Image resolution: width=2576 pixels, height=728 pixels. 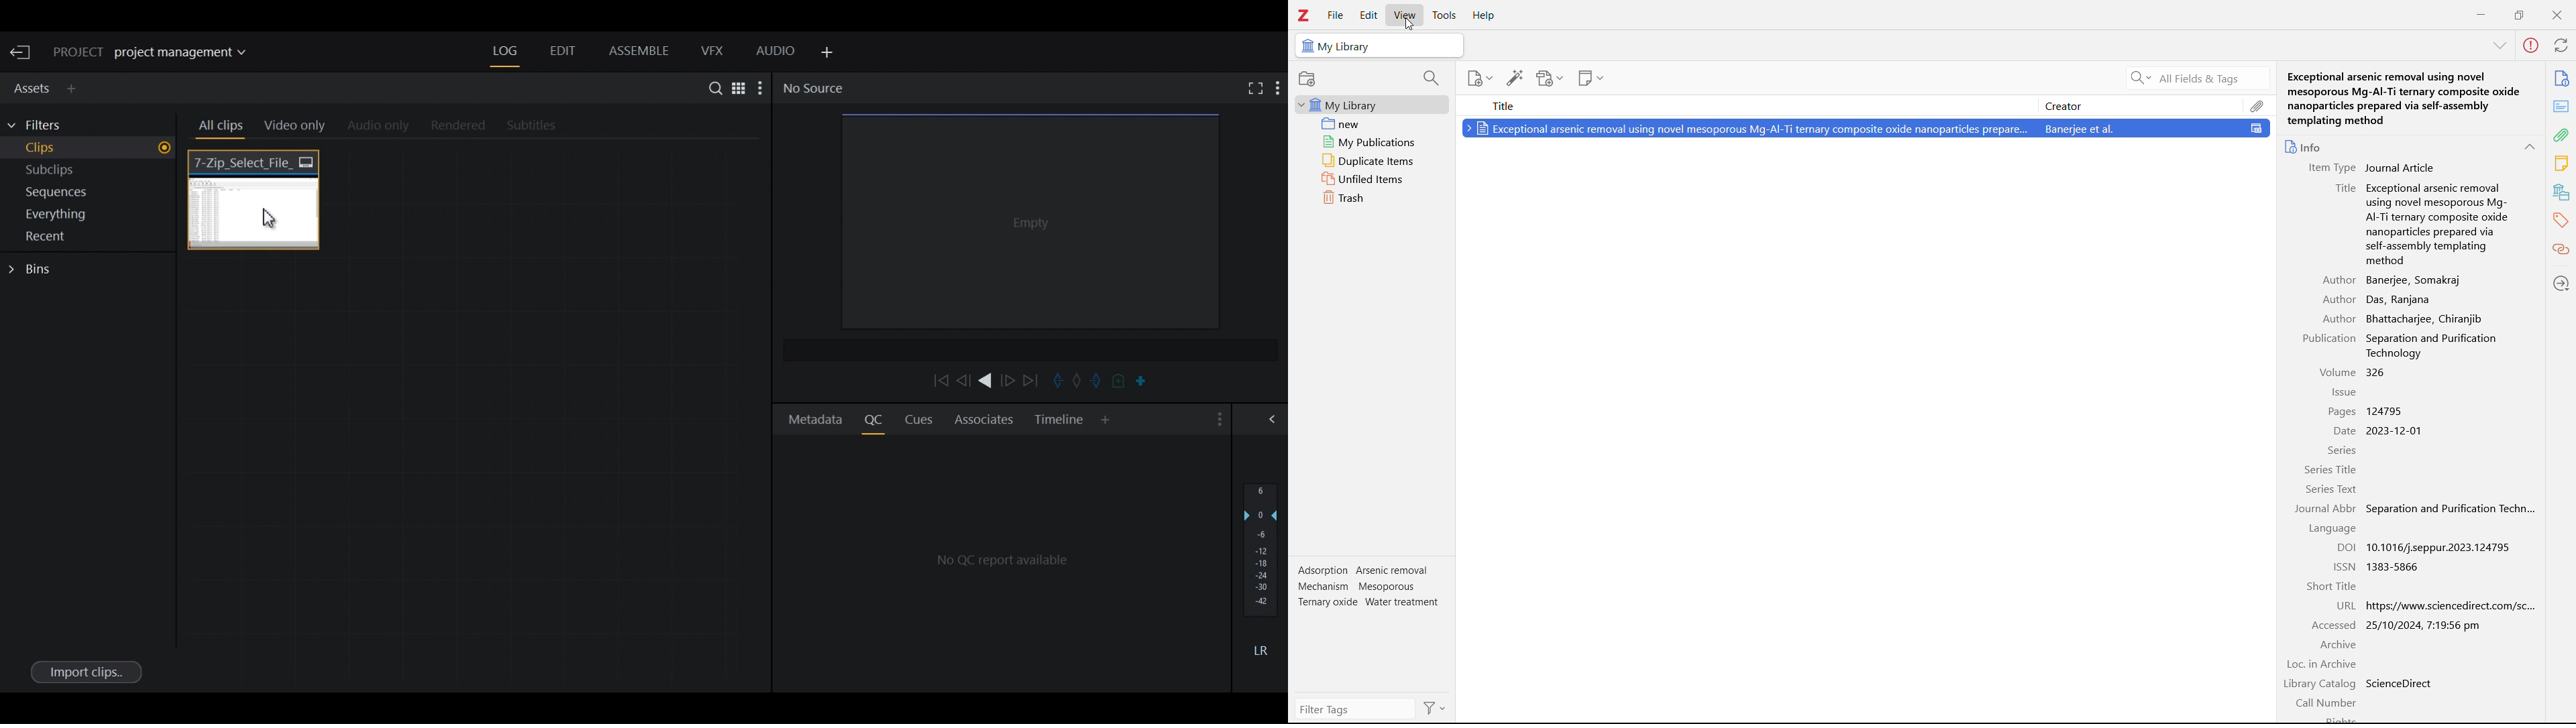 I want to click on filter tags, so click(x=1351, y=709).